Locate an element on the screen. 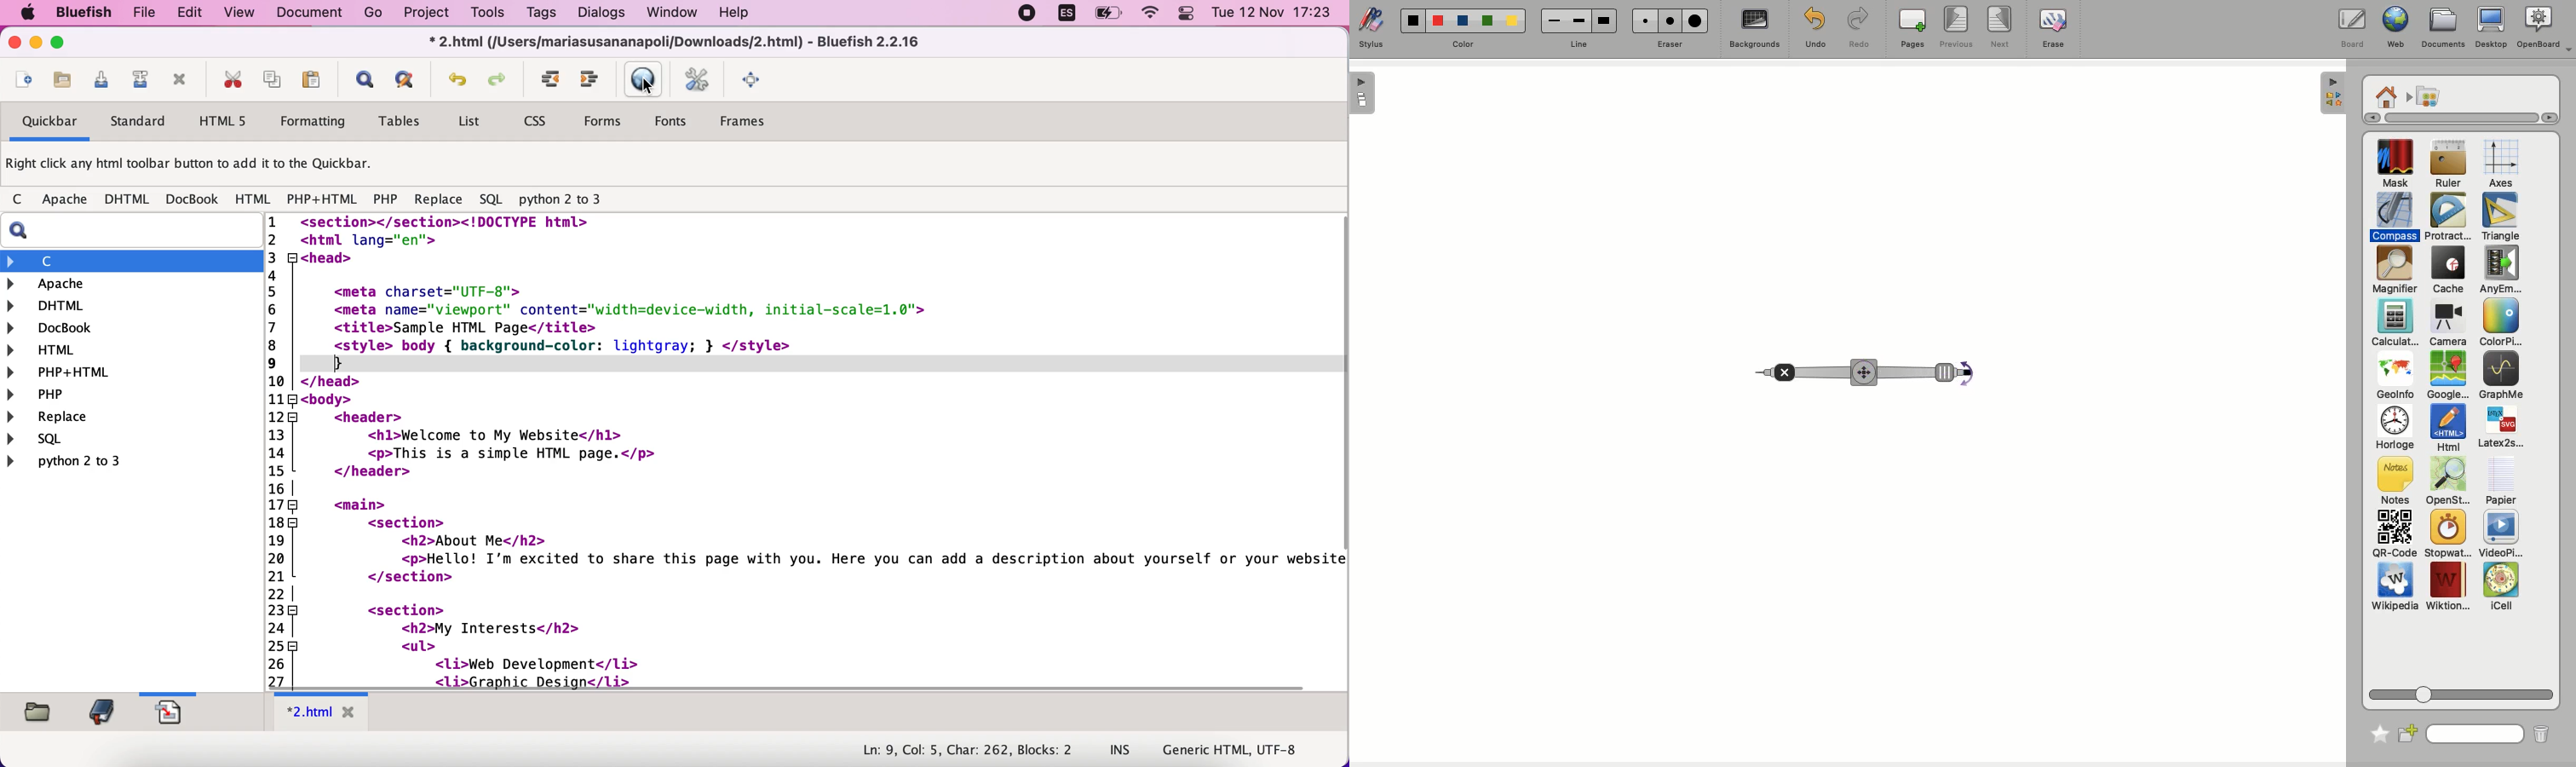 The width and height of the screenshot is (2576, 784). Wikipedia is located at coordinates (2395, 590).